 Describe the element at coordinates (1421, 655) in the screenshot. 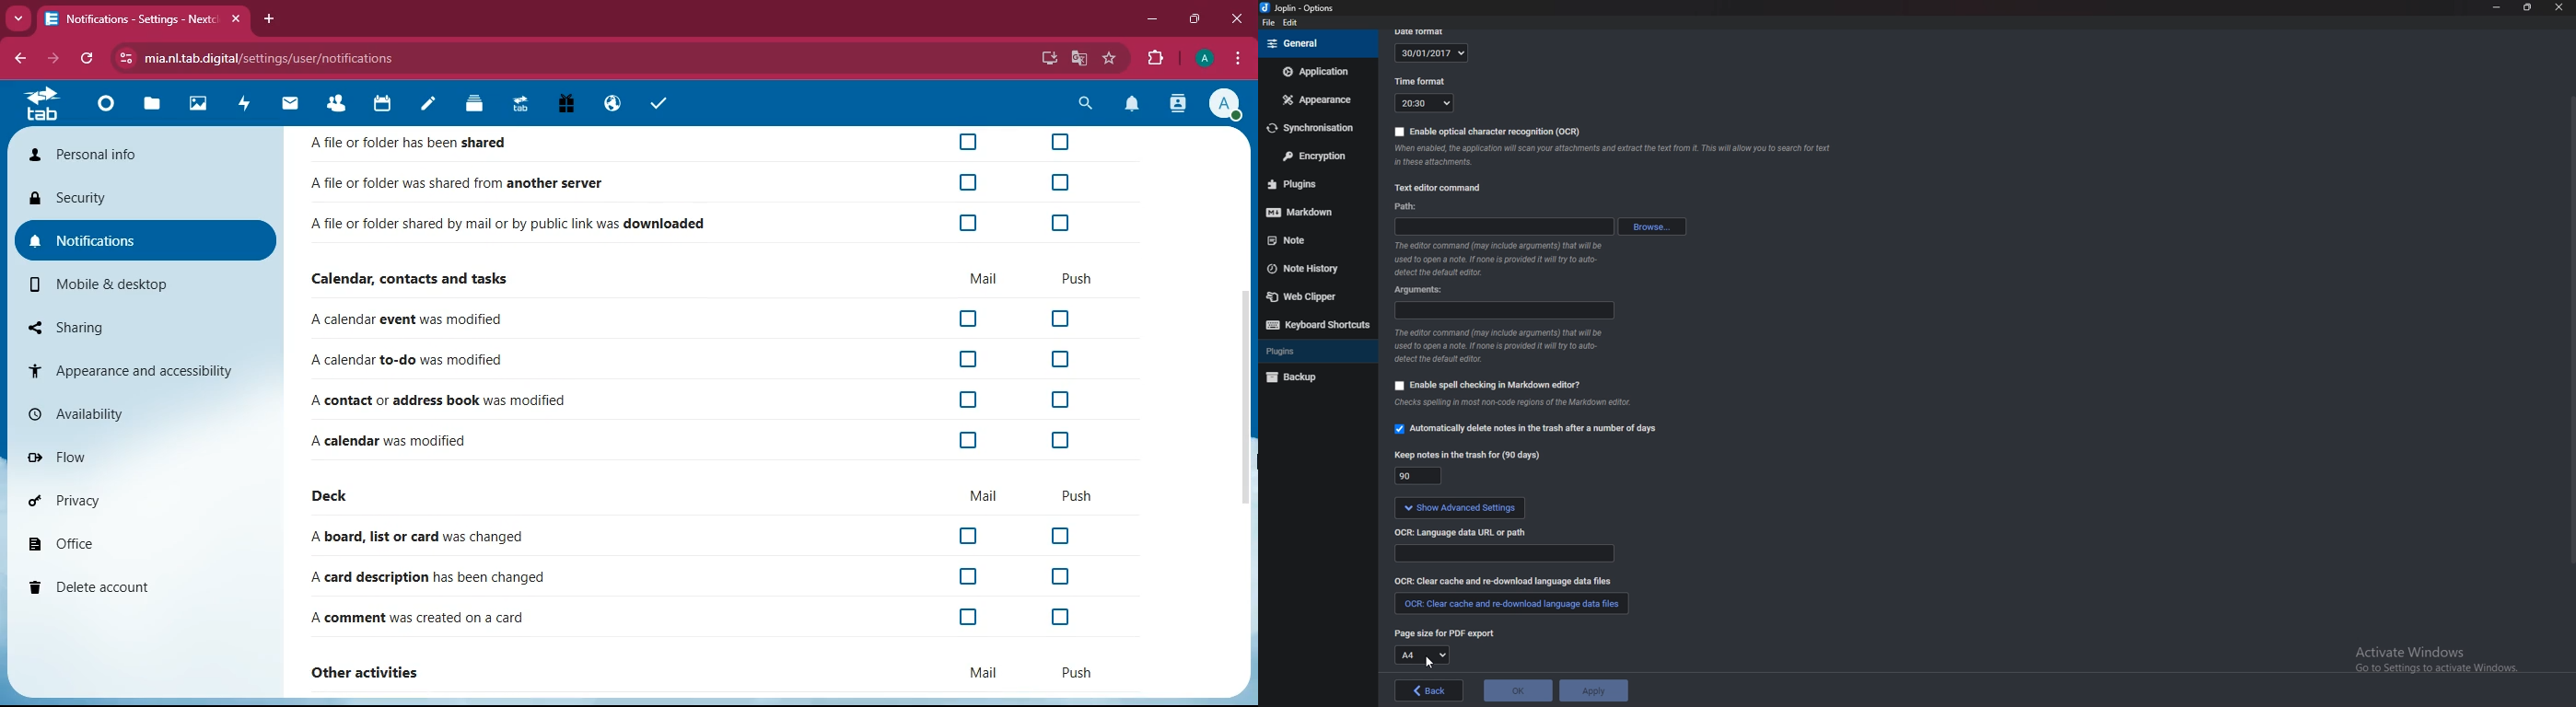

I see `A4` at that location.